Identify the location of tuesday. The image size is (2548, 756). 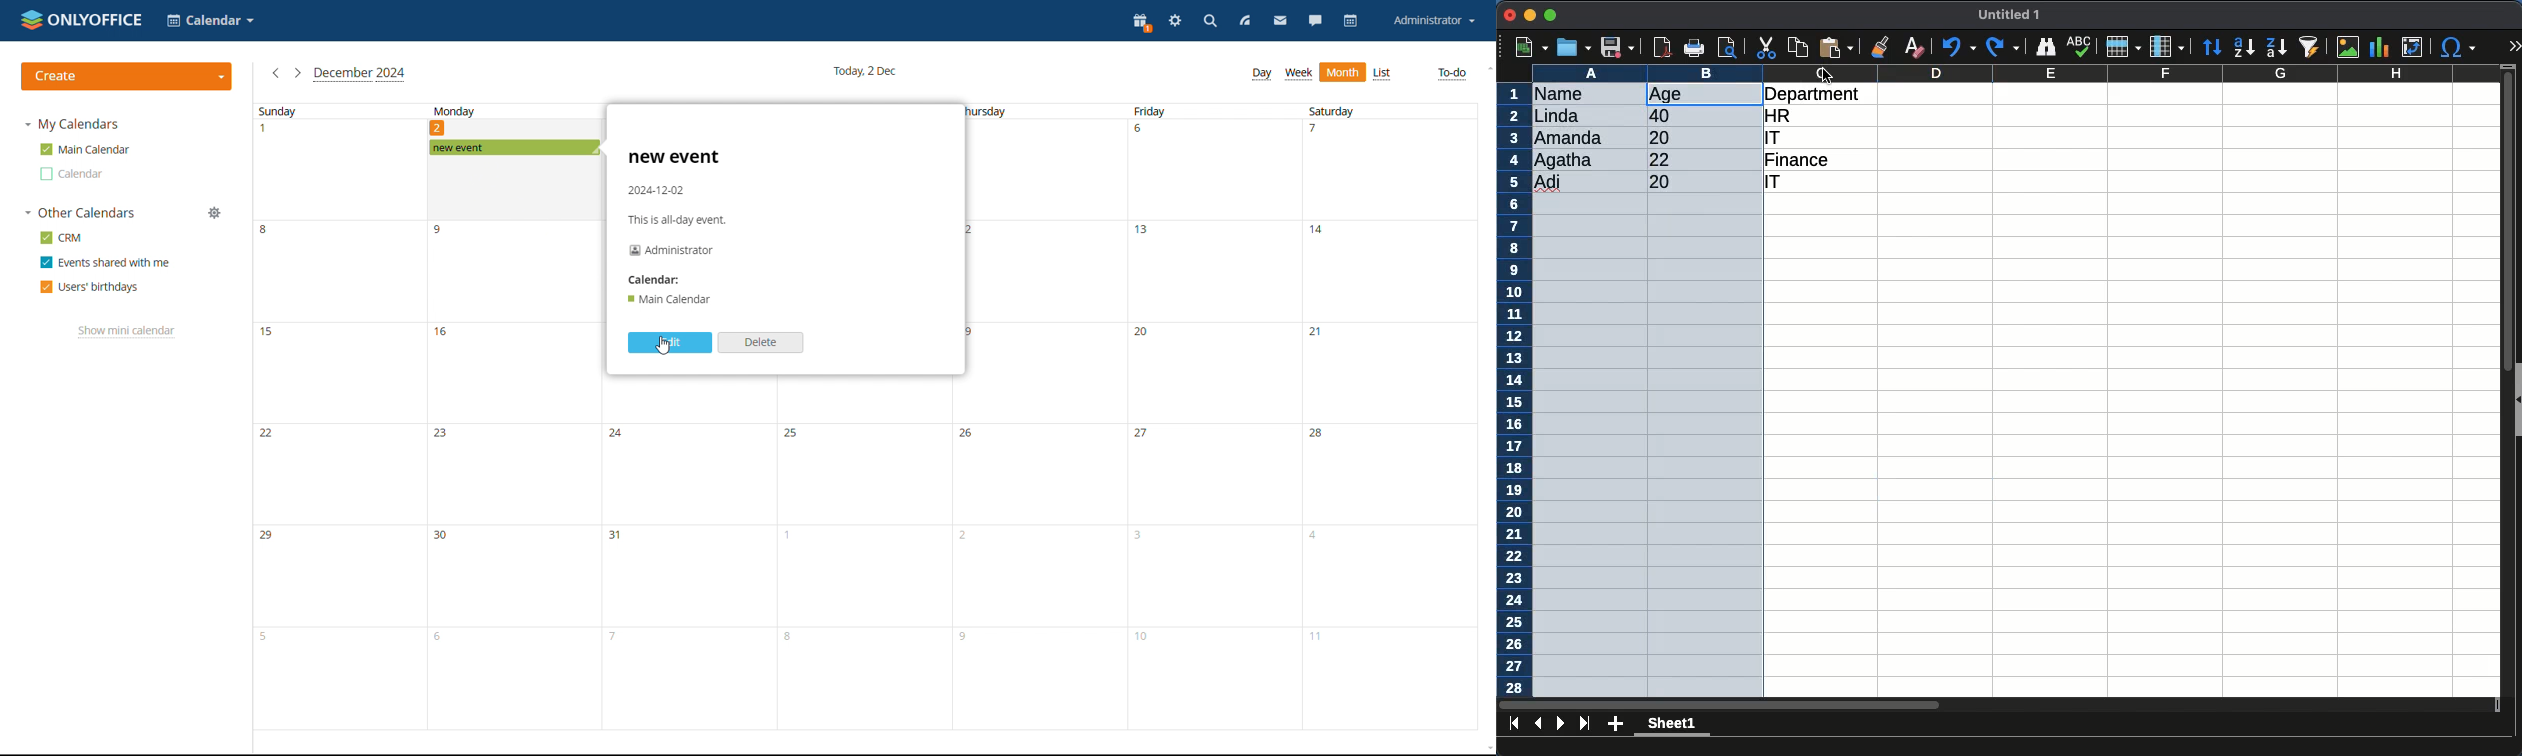
(691, 576).